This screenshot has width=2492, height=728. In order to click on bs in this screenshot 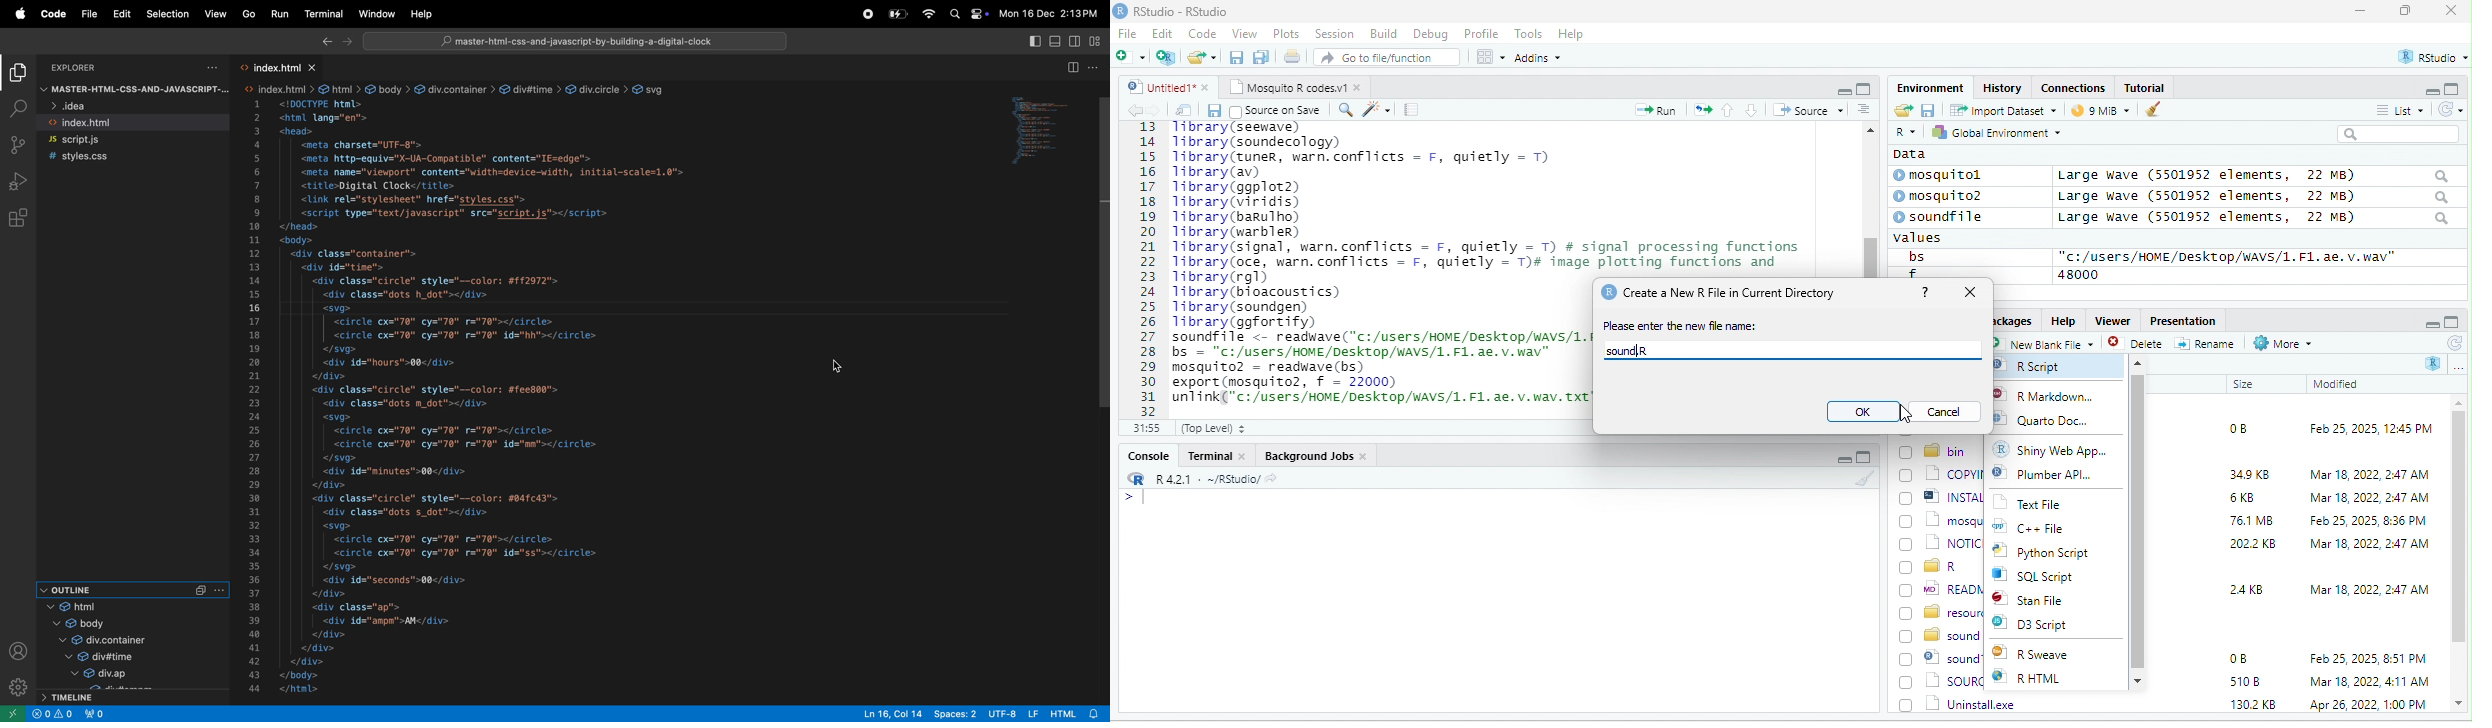, I will do `click(1913, 256)`.